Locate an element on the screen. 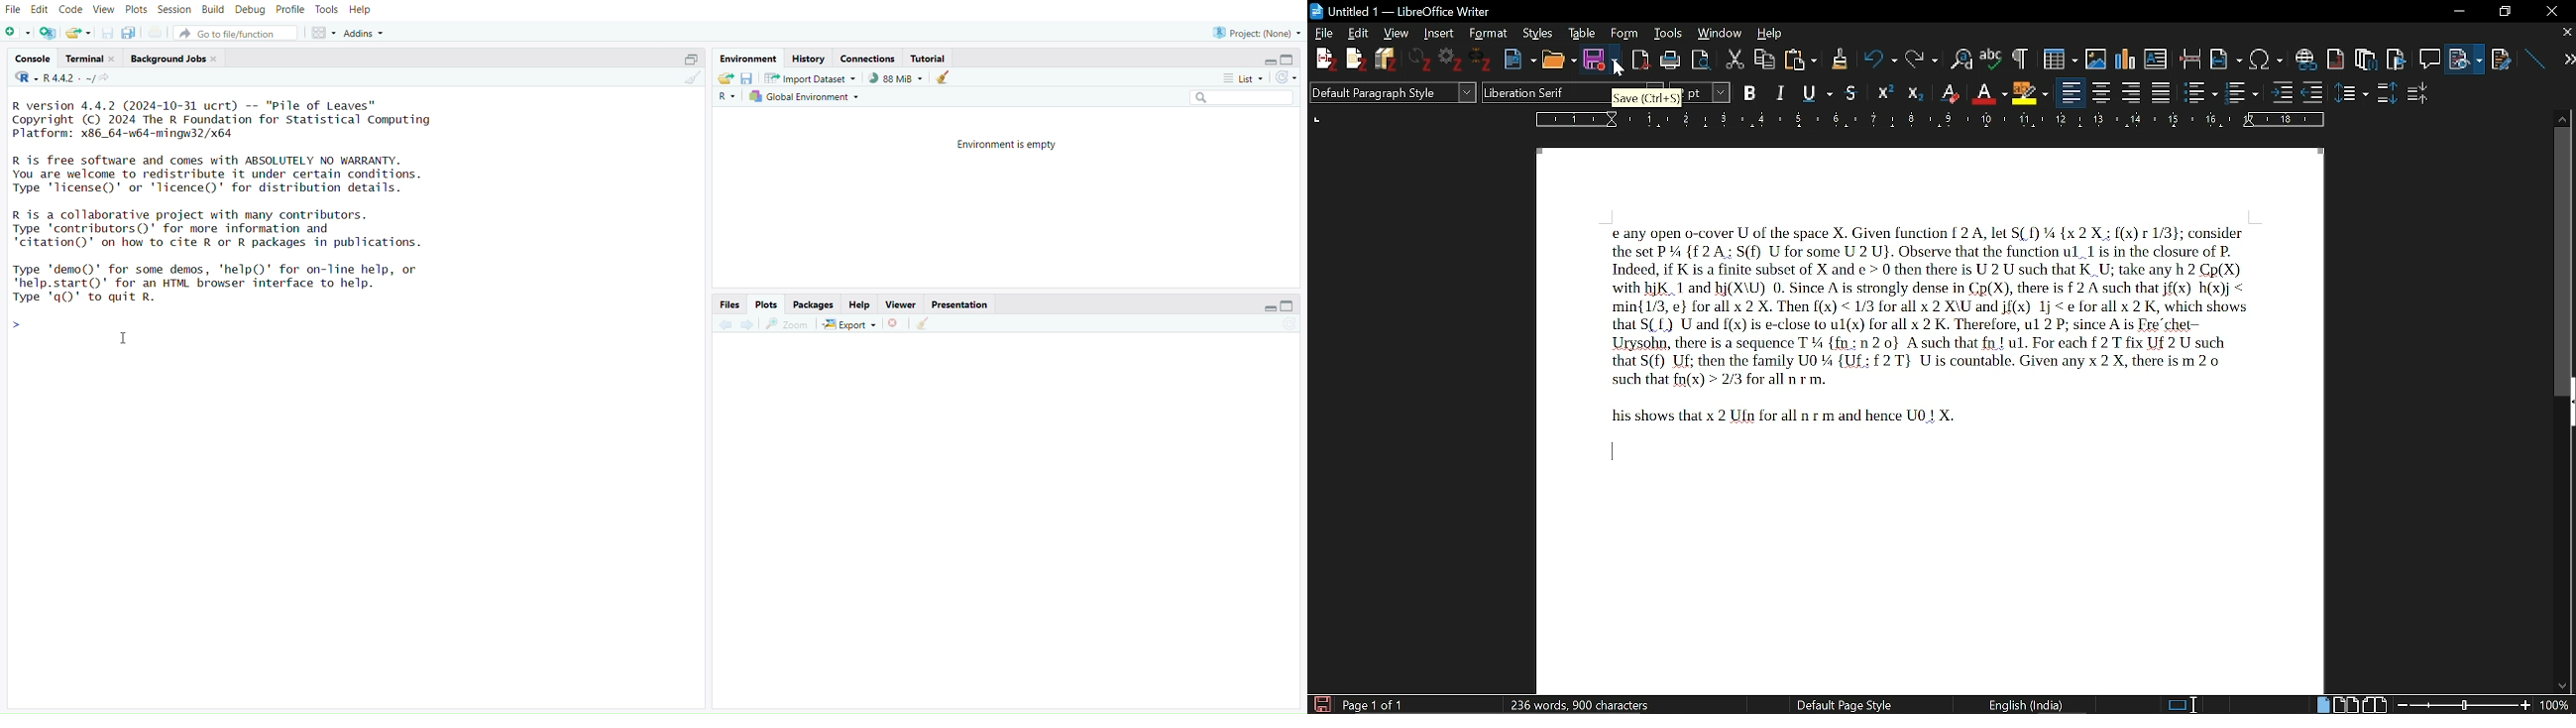 This screenshot has width=2576, height=728. global environment is located at coordinates (806, 98).